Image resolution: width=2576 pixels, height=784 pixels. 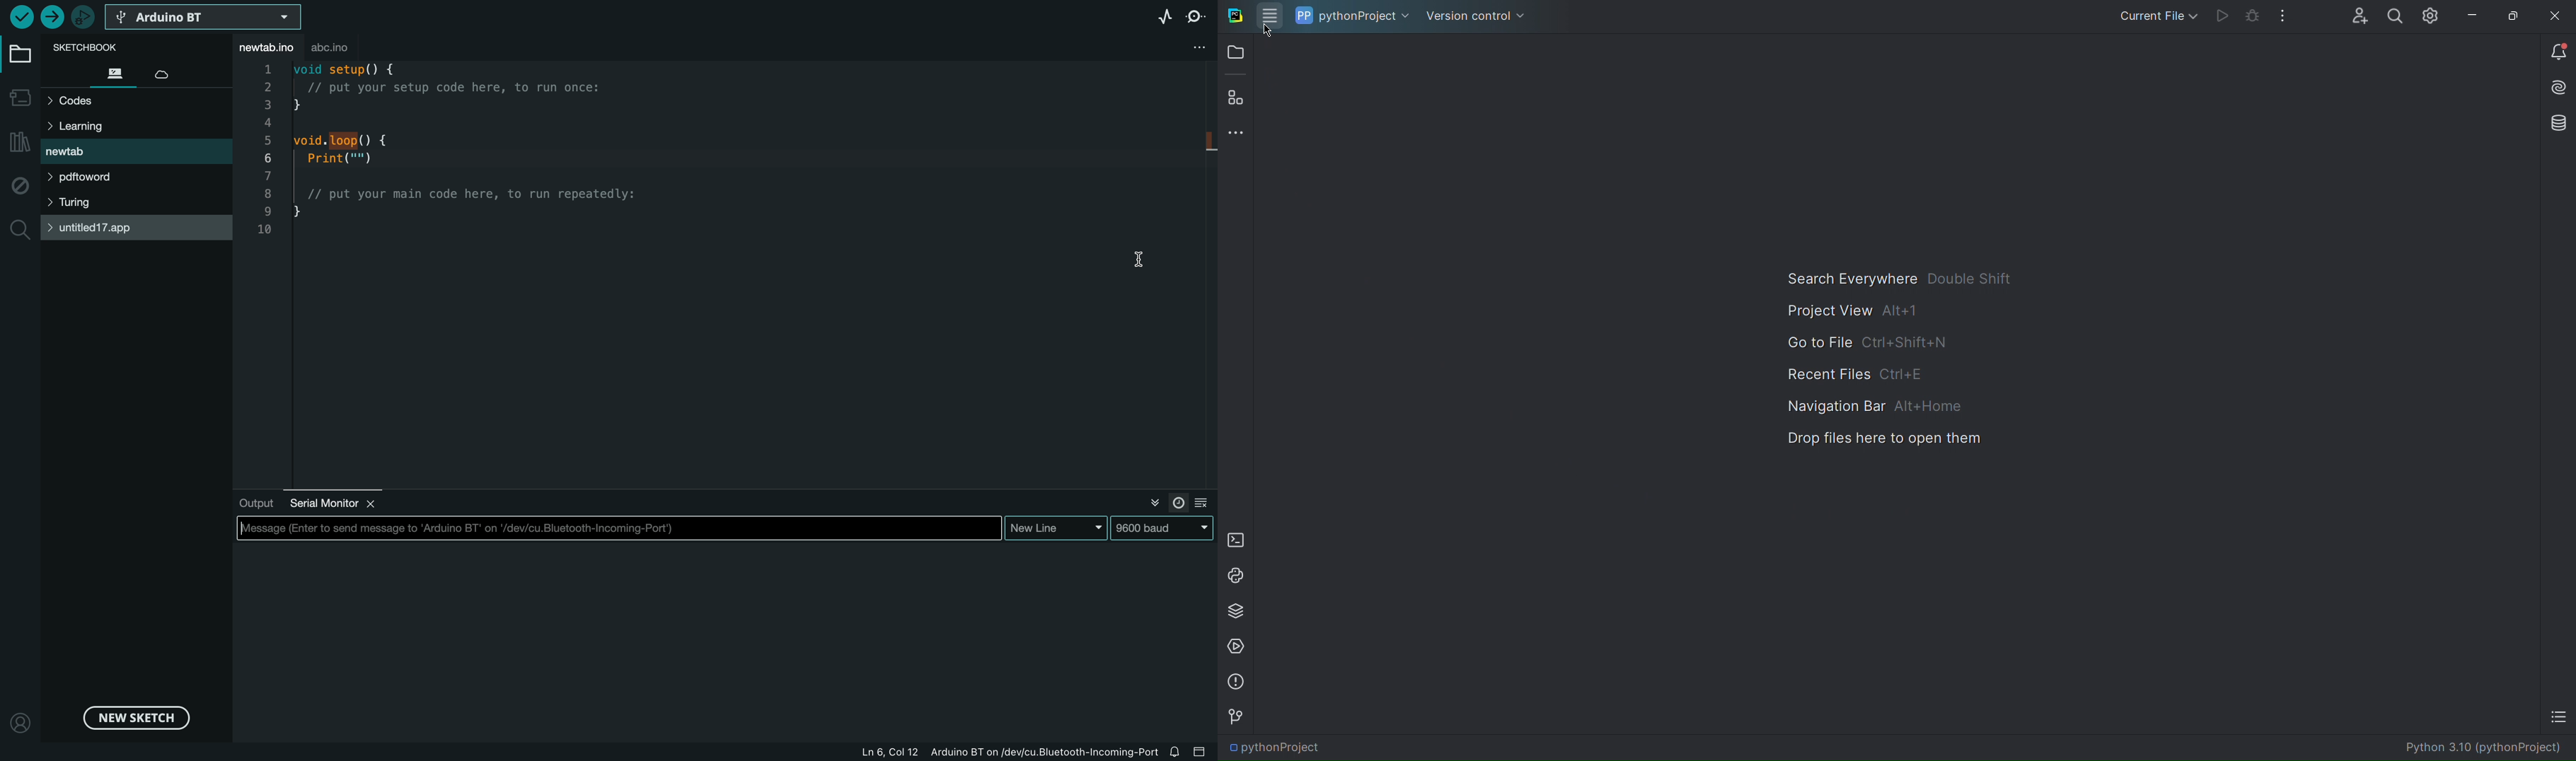 What do you see at coordinates (1279, 749) in the screenshot?
I see `pythonProject` at bounding box center [1279, 749].